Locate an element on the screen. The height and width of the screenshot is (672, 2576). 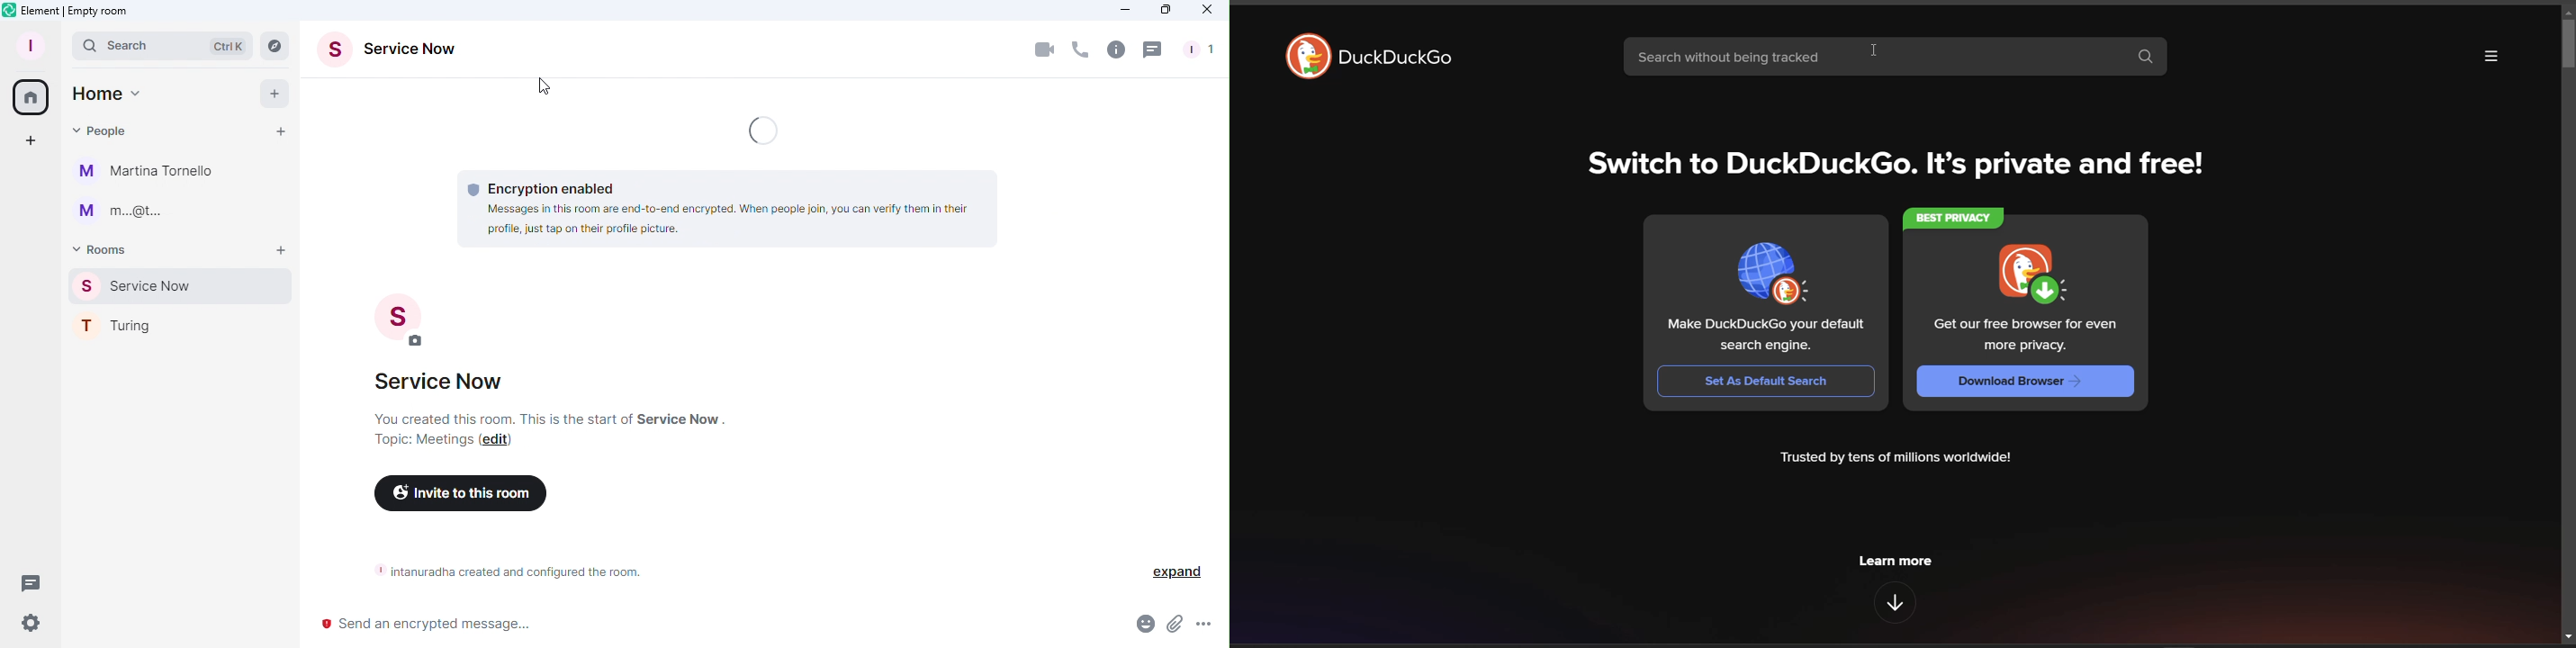
Element icon is located at coordinates (67, 11).